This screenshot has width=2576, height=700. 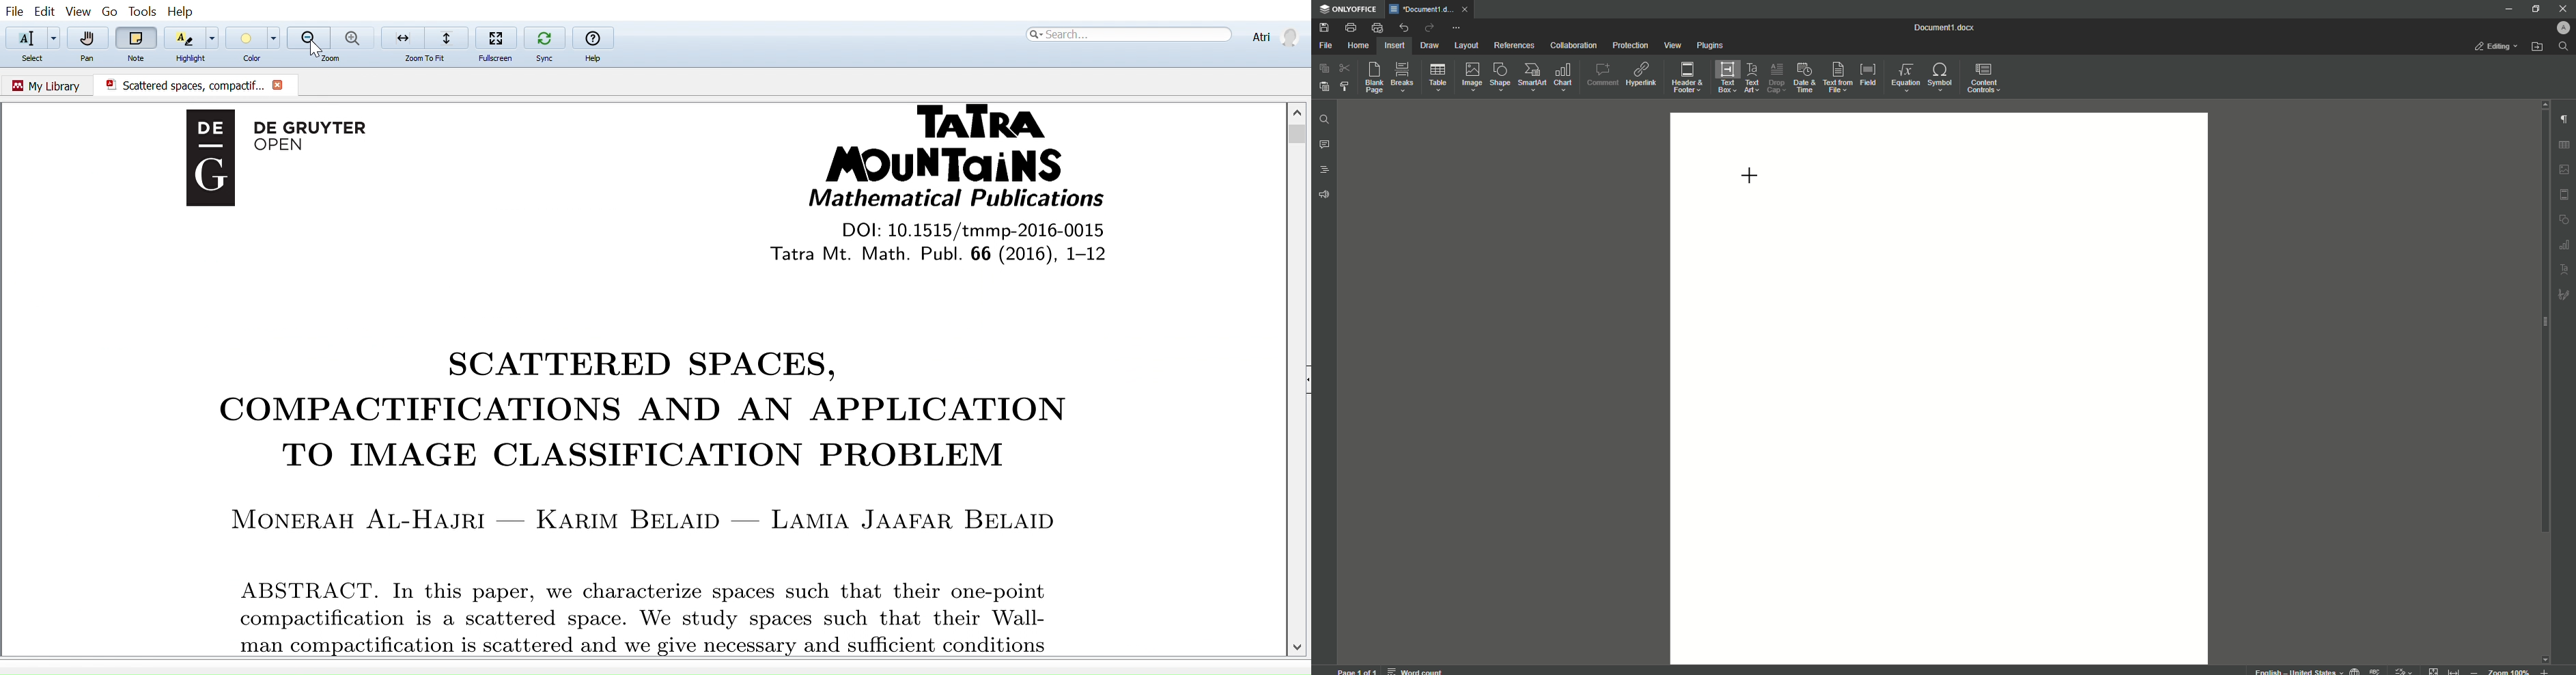 I want to click on Layout, so click(x=1466, y=45).